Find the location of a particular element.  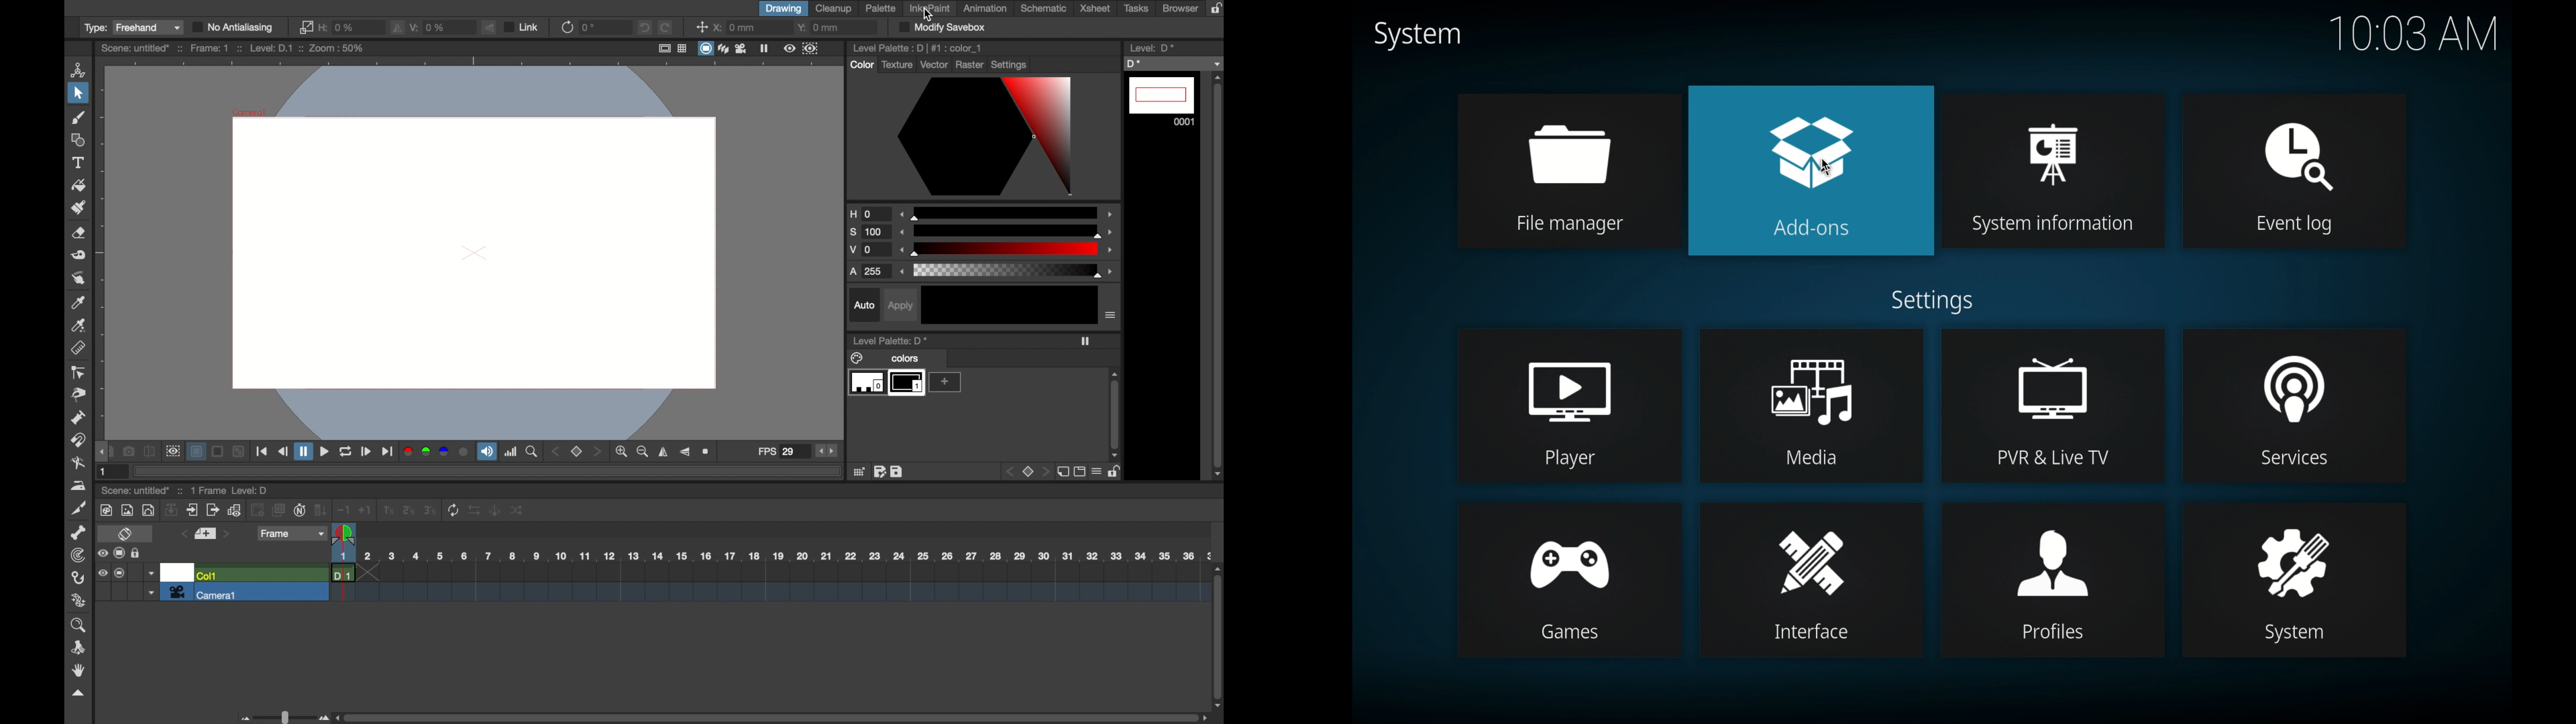

settings is located at coordinates (1009, 64).